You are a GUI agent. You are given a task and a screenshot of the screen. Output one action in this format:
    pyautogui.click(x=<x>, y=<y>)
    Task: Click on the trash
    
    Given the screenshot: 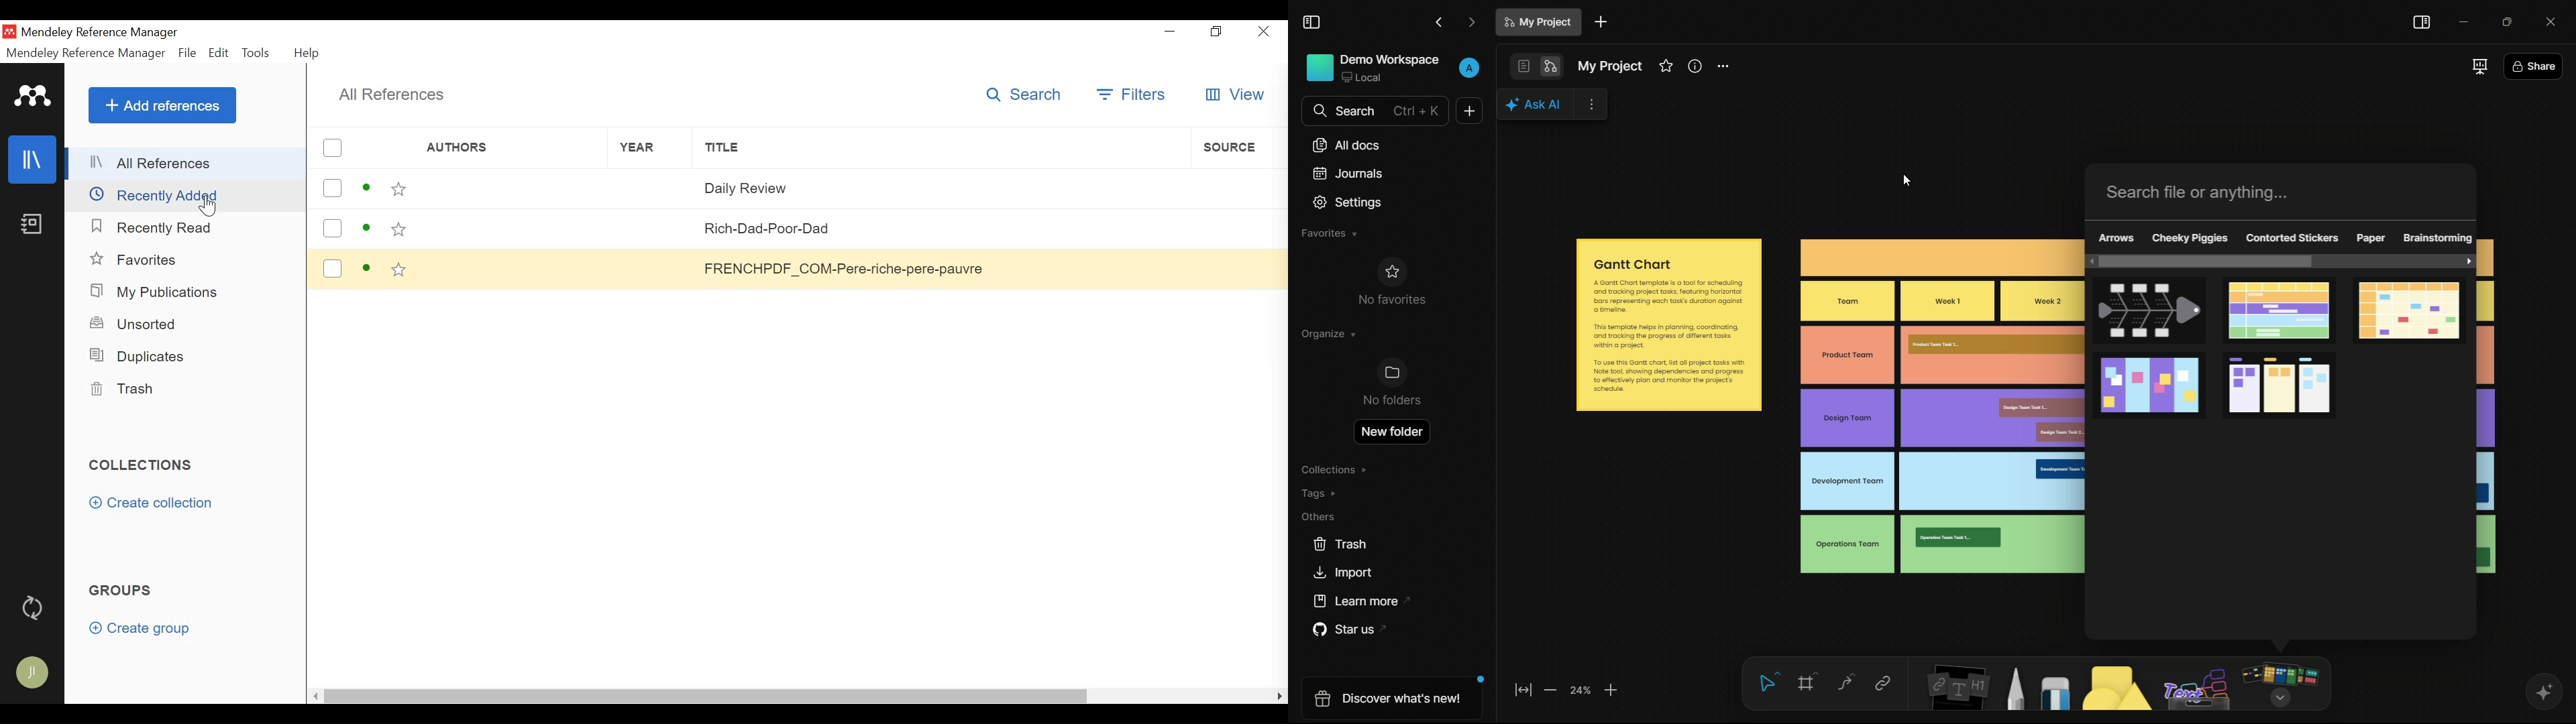 What is the action you would take?
    pyautogui.click(x=1340, y=545)
    